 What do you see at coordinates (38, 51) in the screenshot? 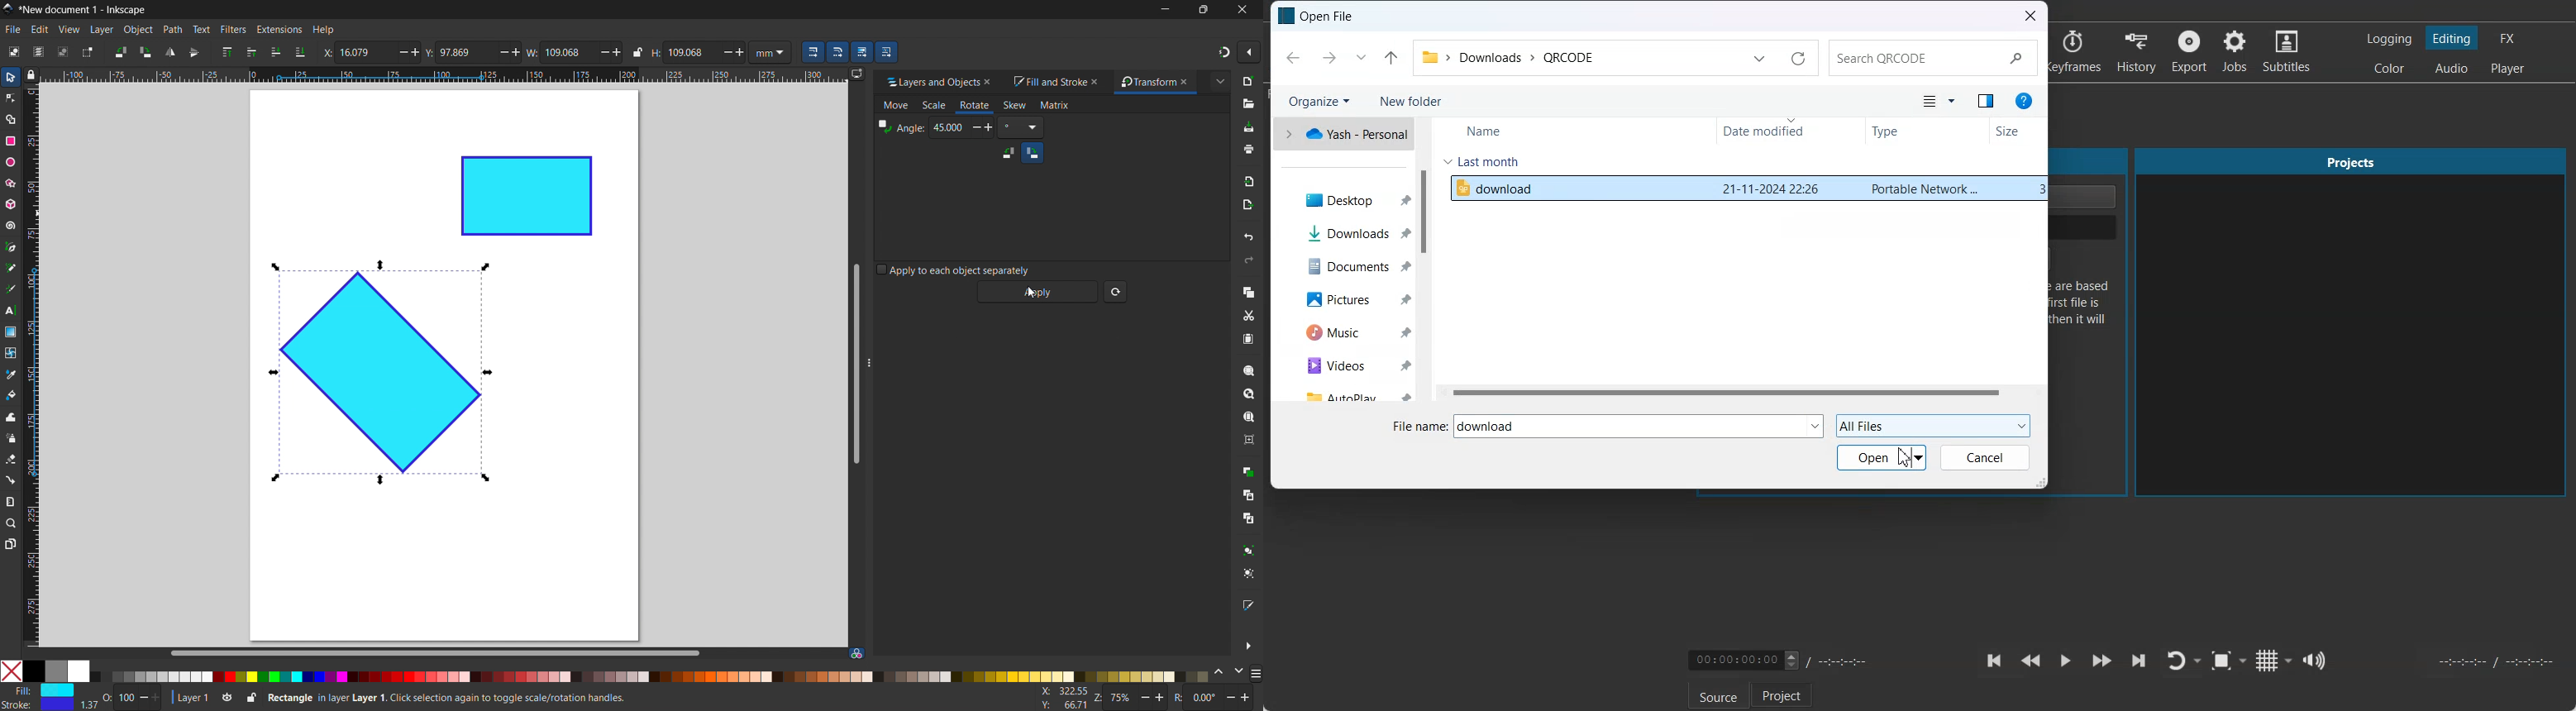
I see `select all in all layers` at bounding box center [38, 51].